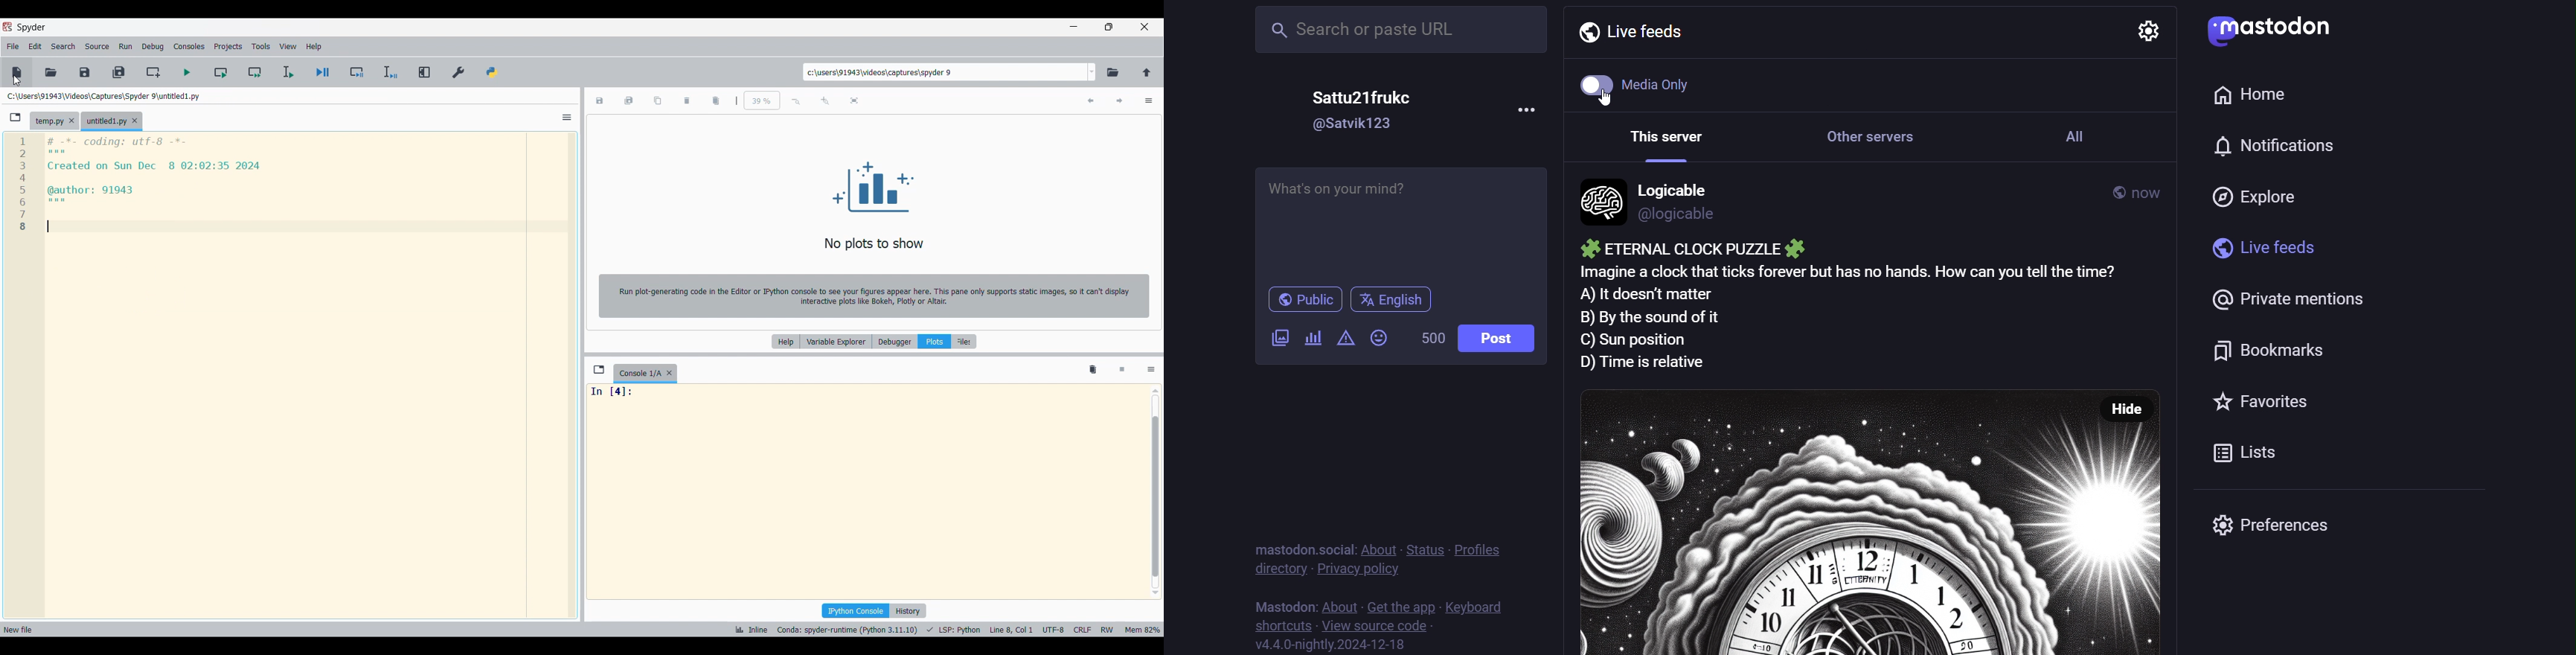  Describe the element at coordinates (288, 73) in the screenshot. I see `Run selection/current line` at that location.